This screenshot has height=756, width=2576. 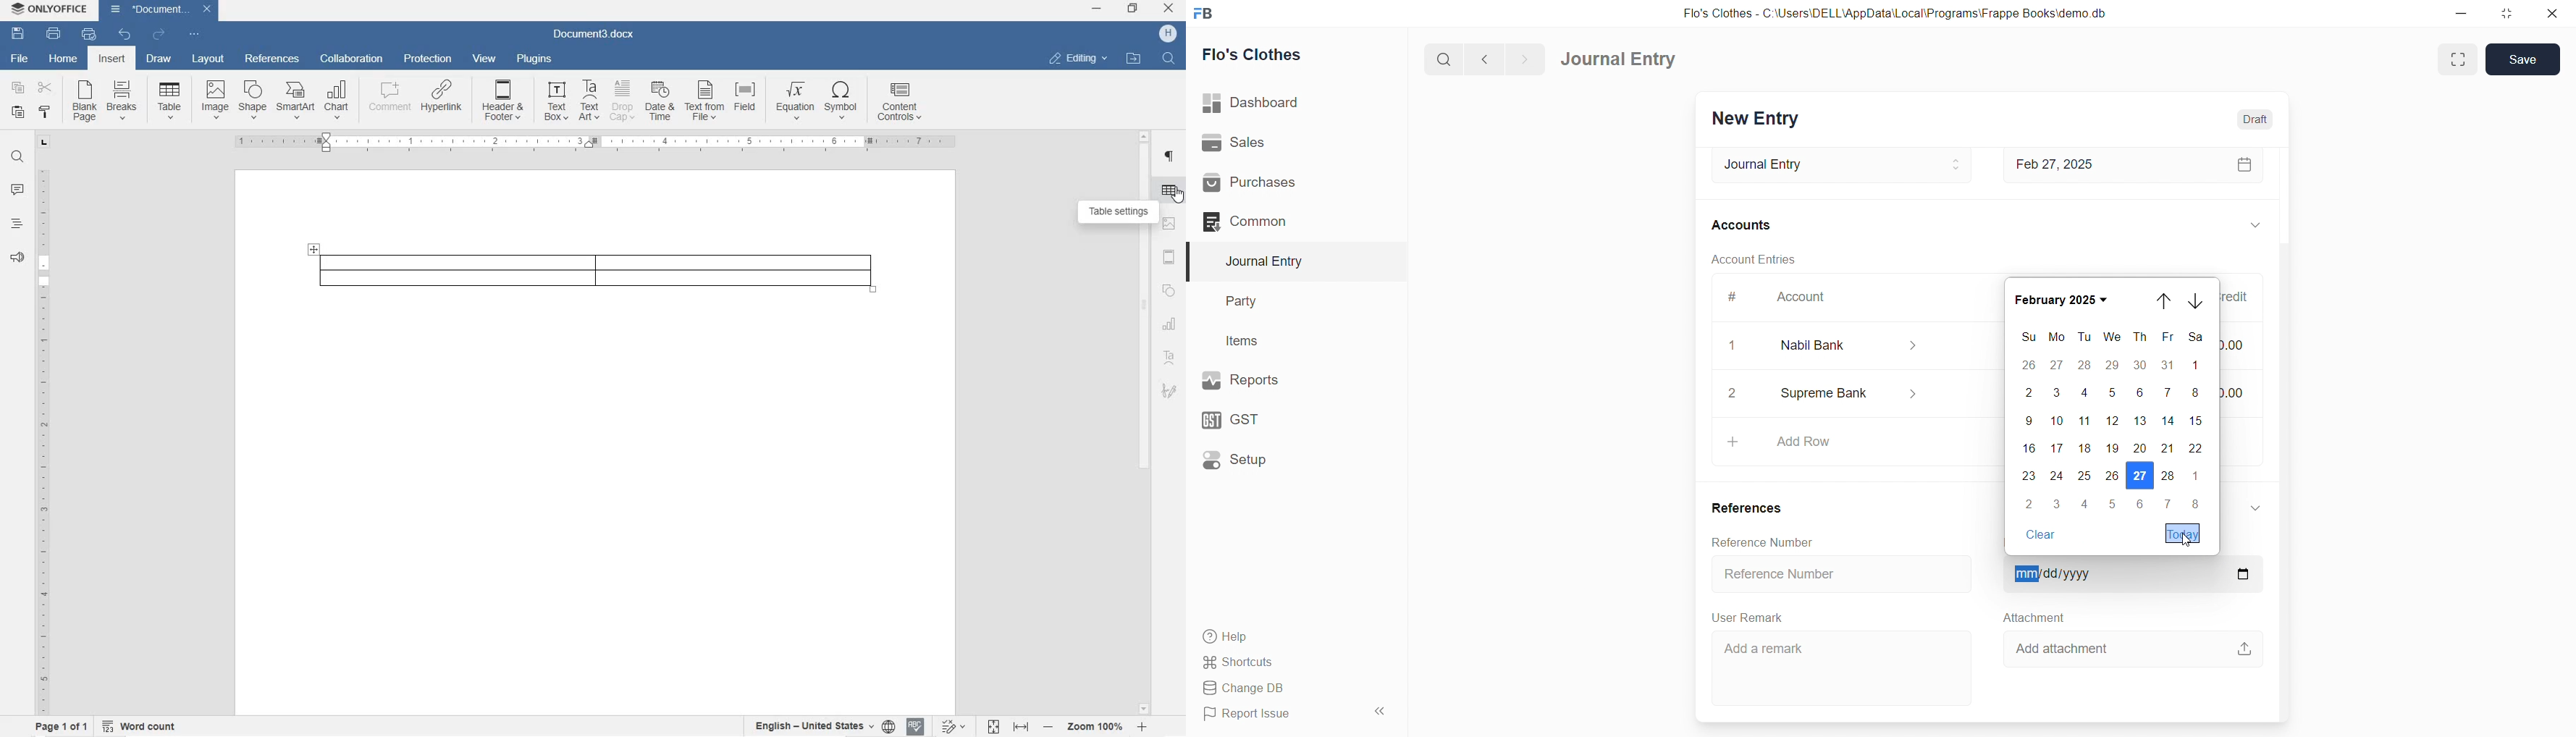 I want to click on TextBox, so click(x=552, y=101).